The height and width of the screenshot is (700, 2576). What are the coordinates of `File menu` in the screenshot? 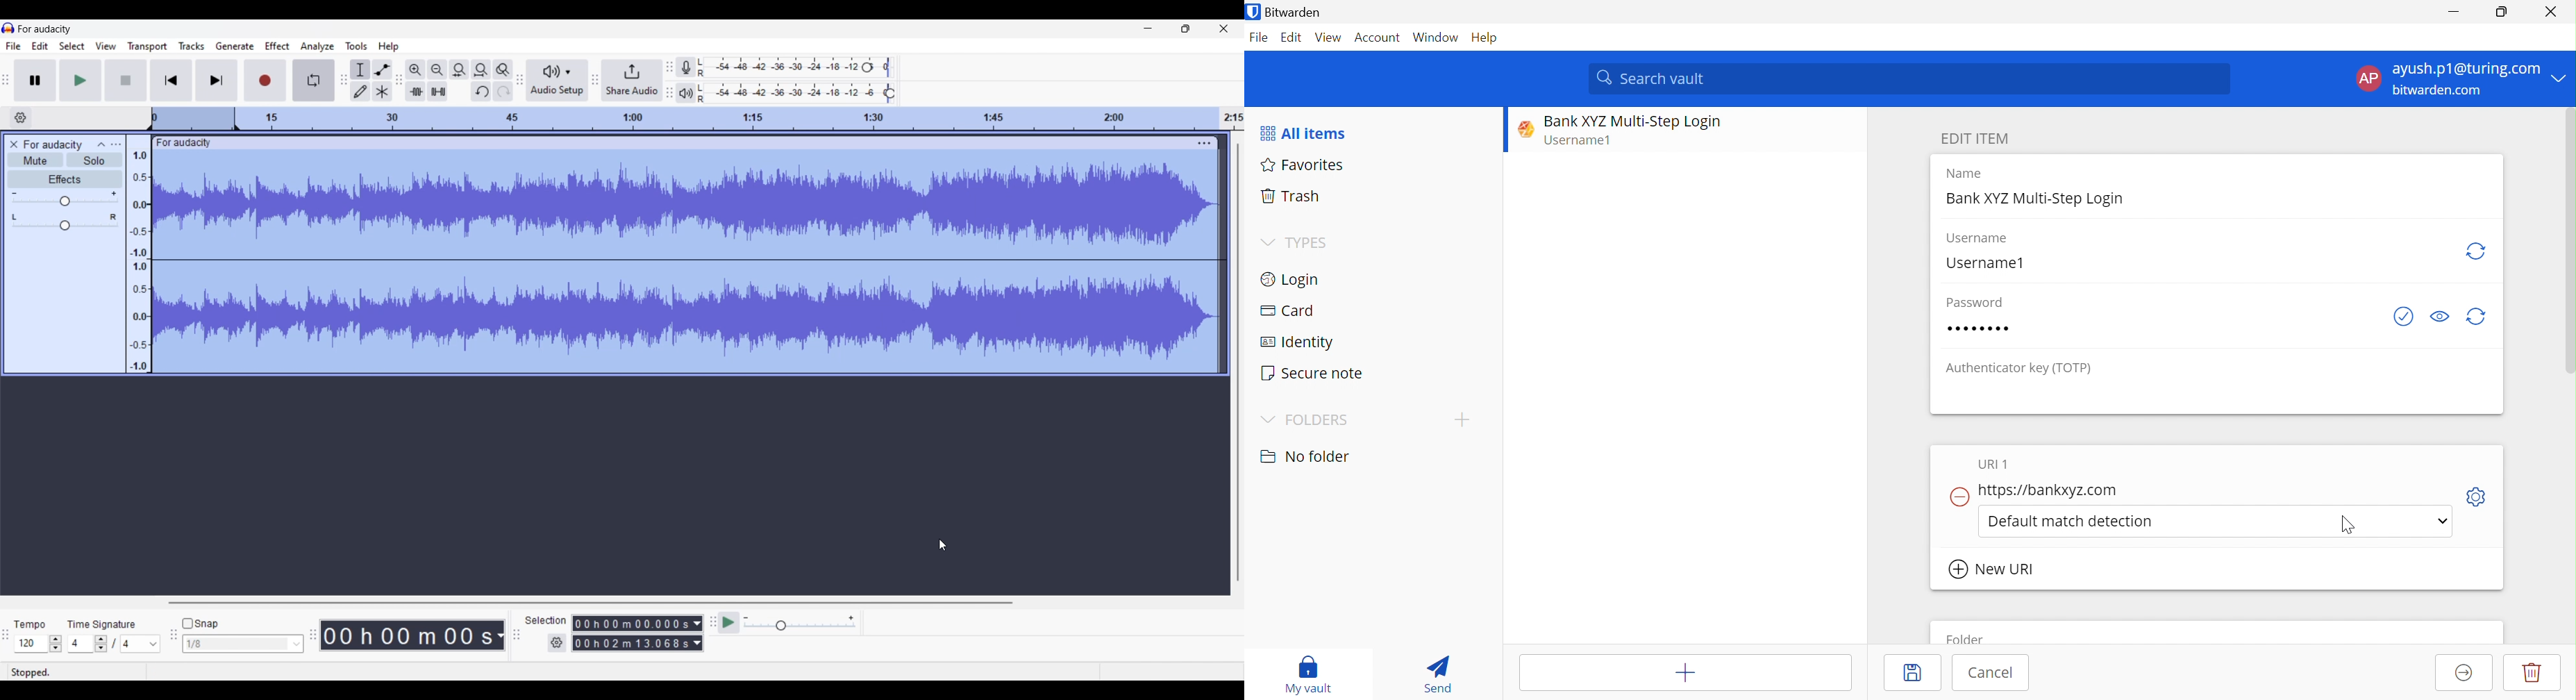 It's located at (13, 47).